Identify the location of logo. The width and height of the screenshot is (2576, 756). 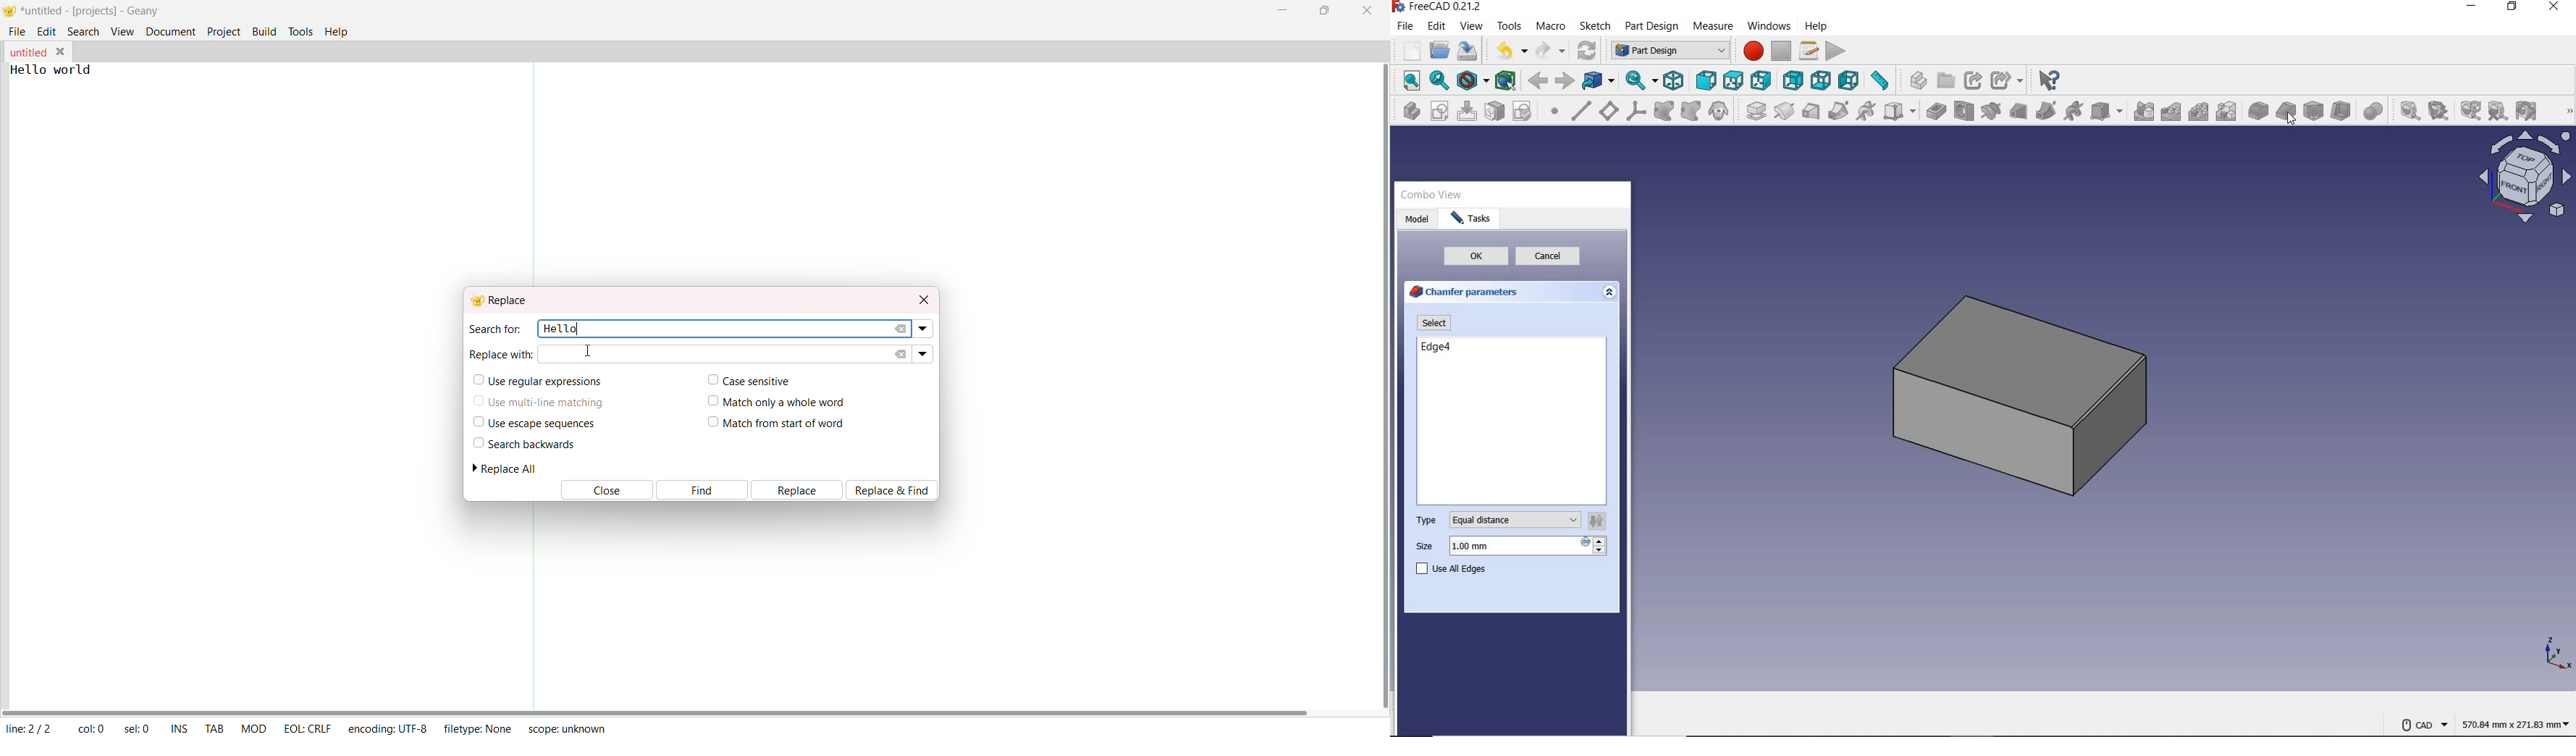
(9, 12).